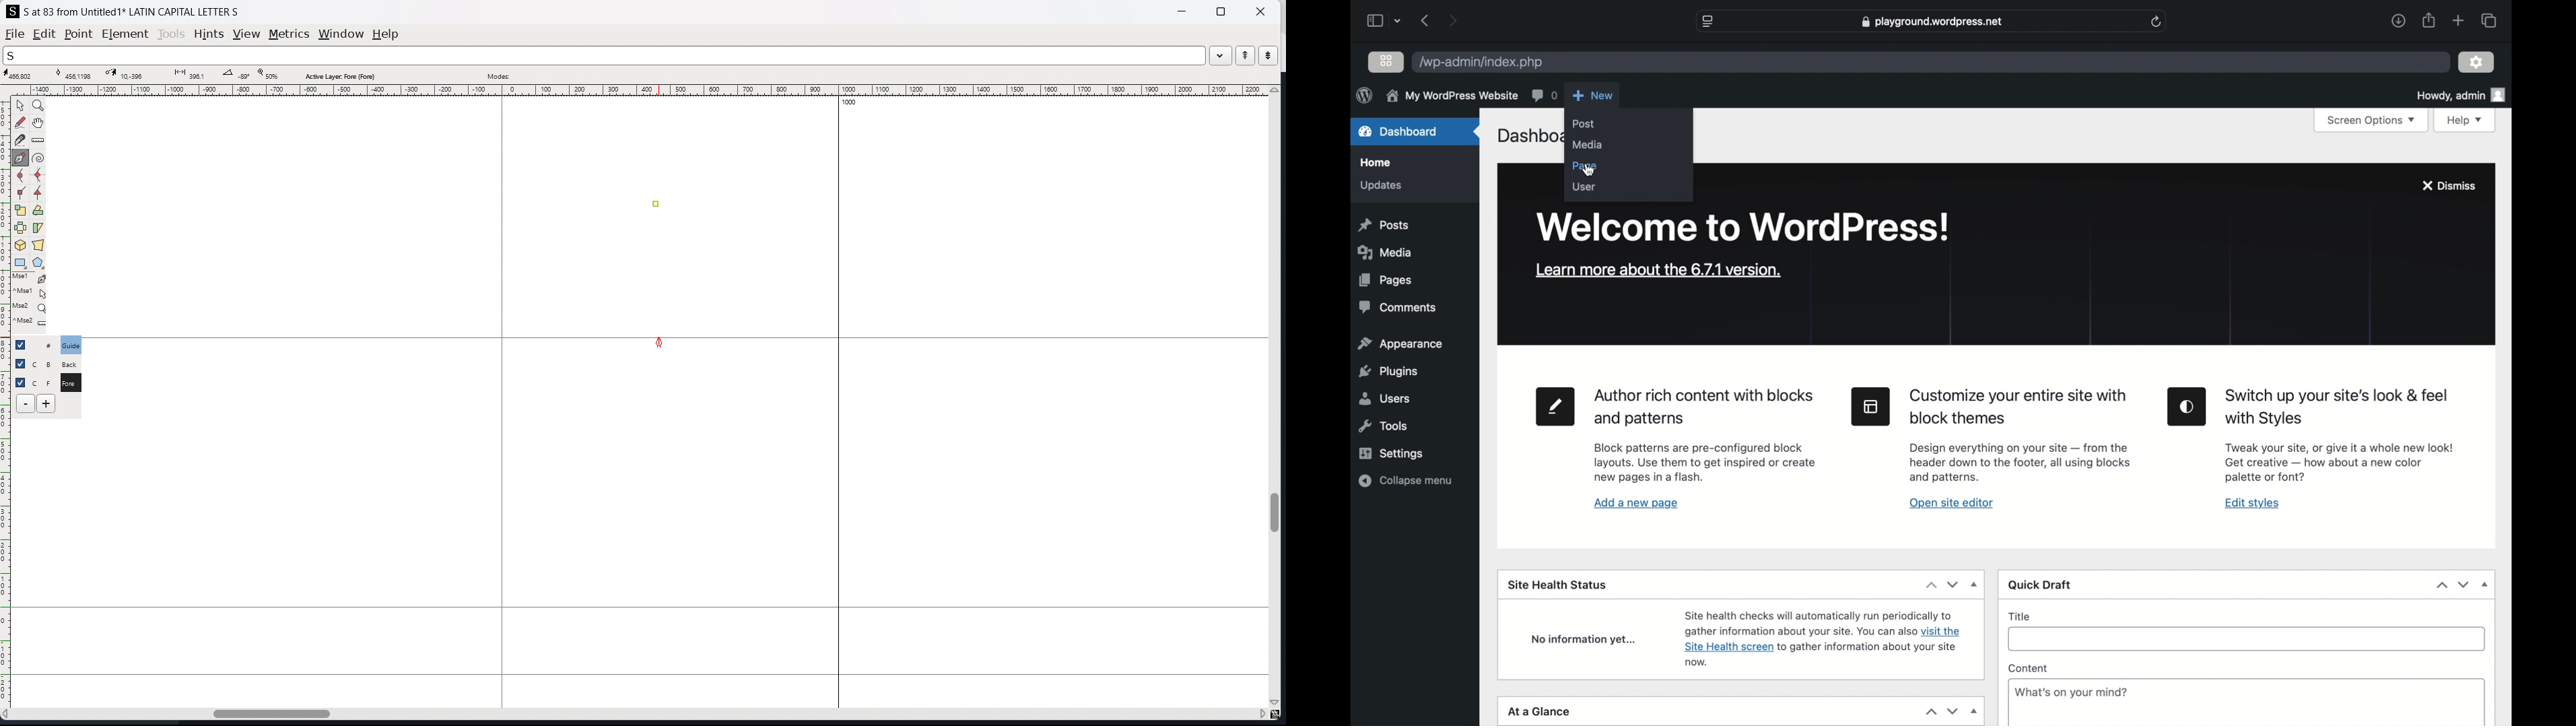 This screenshot has width=2576, height=728. Describe the element at coordinates (21, 211) in the screenshot. I see `scale the selection` at that location.